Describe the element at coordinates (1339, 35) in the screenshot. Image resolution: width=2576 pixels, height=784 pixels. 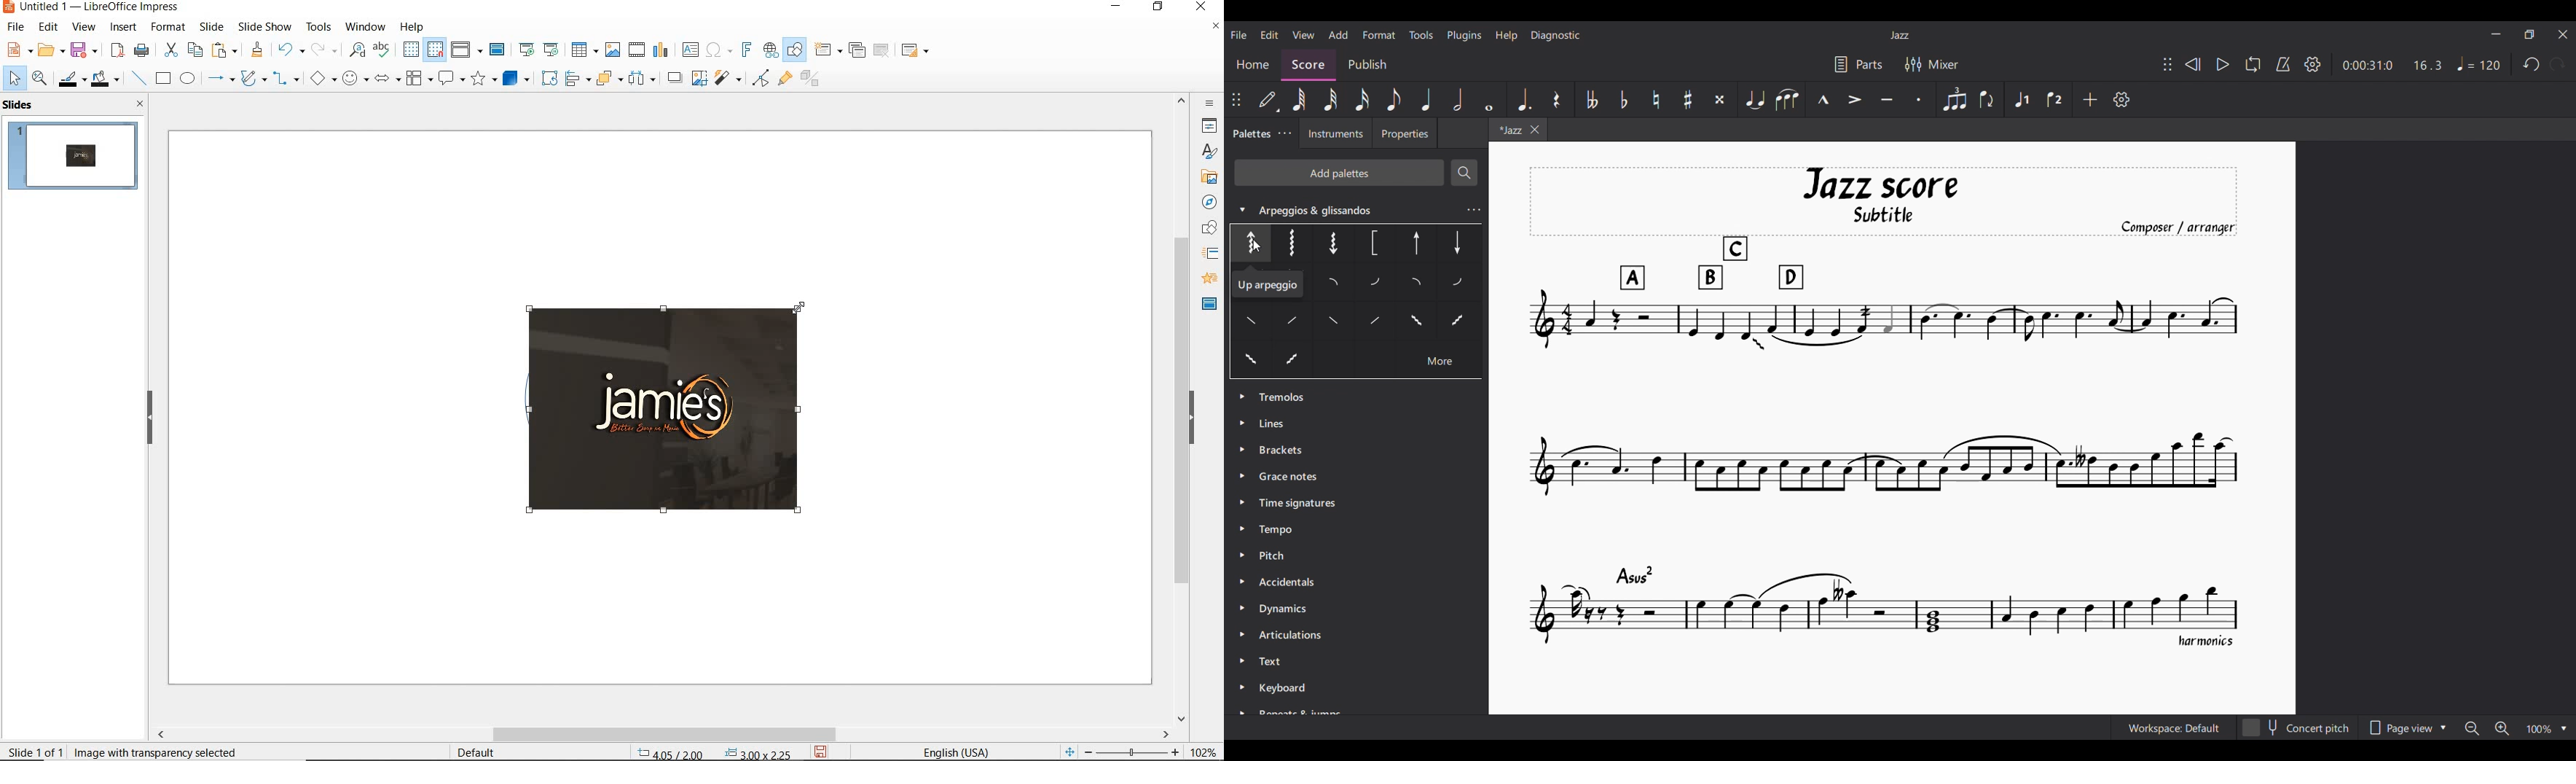
I see `Add menu` at that location.